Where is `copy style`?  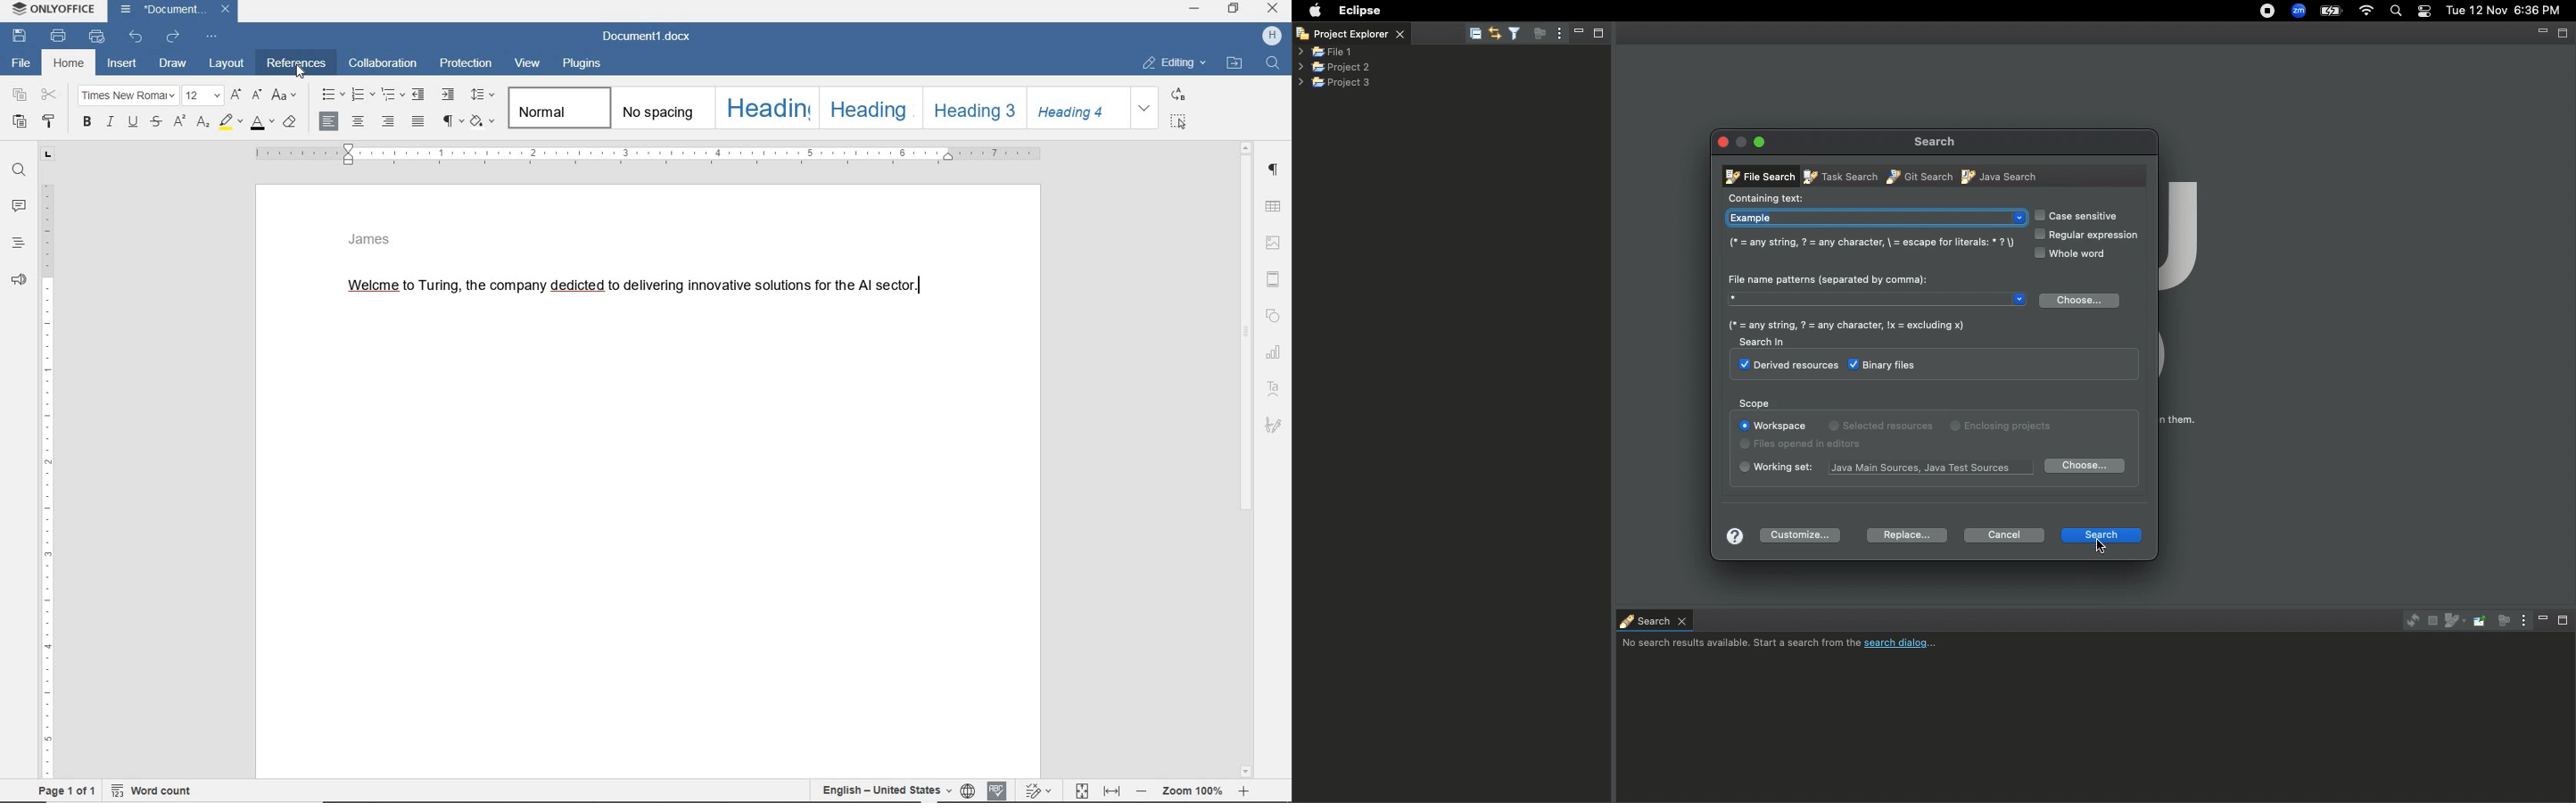 copy style is located at coordinates (50, 122).